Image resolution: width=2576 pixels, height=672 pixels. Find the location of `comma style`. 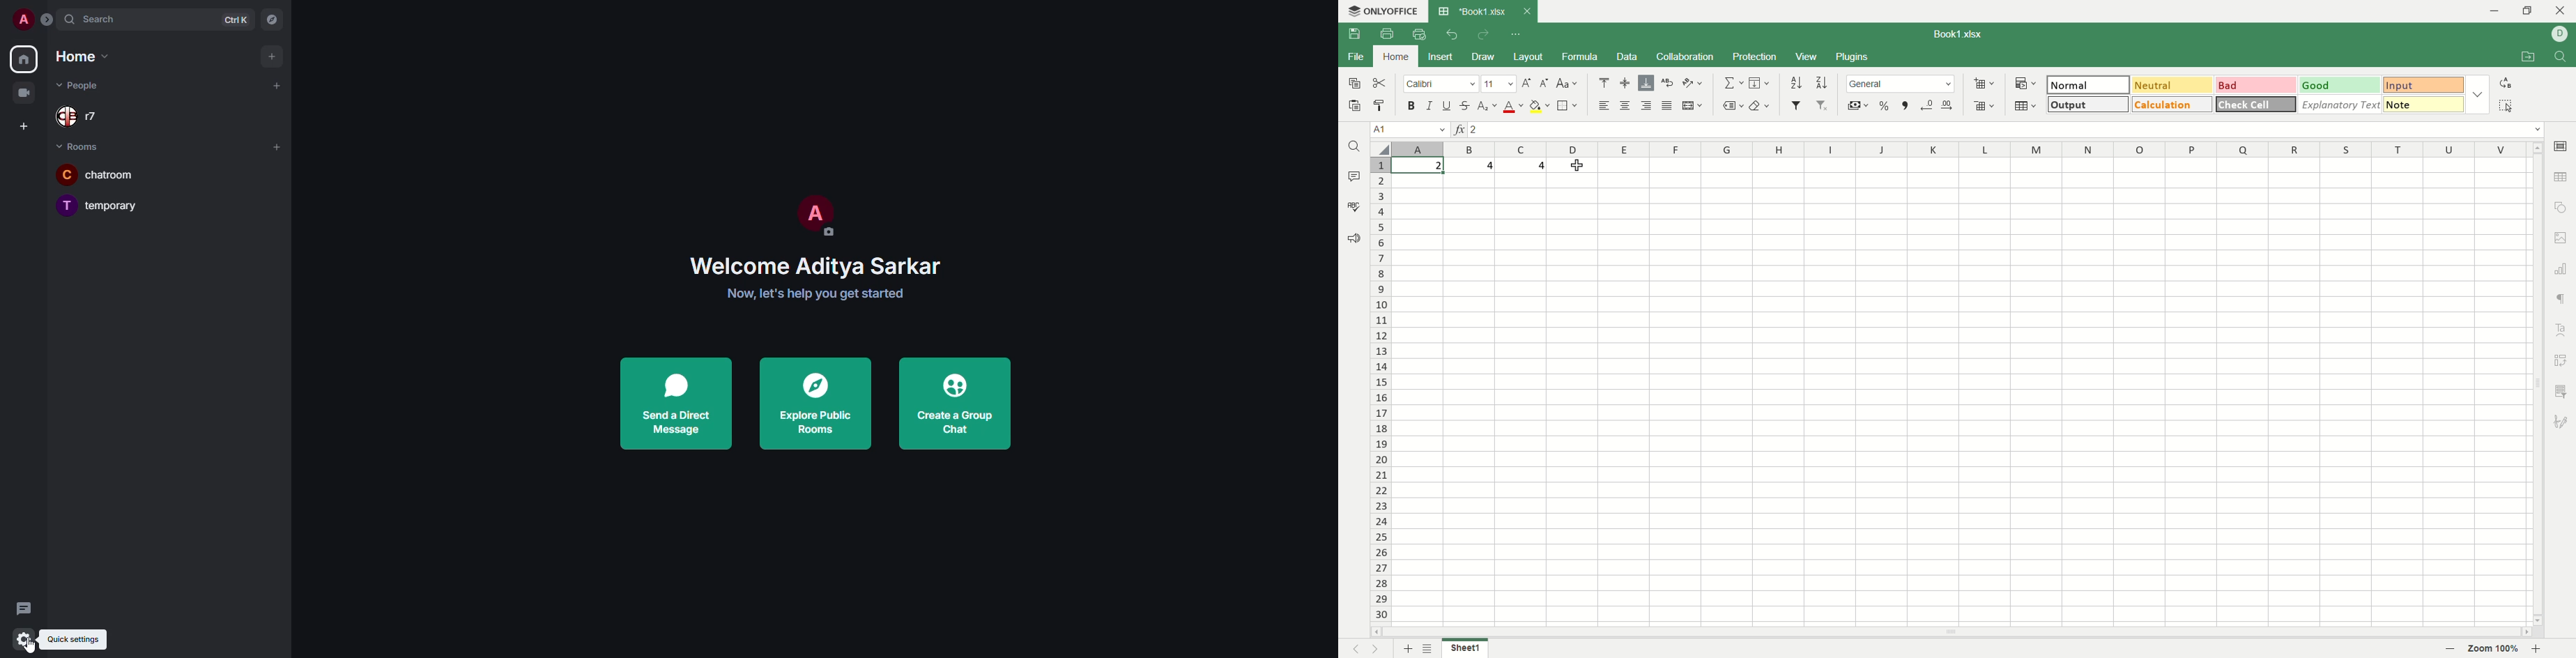

comma style is located at coordinates (1905, 105).